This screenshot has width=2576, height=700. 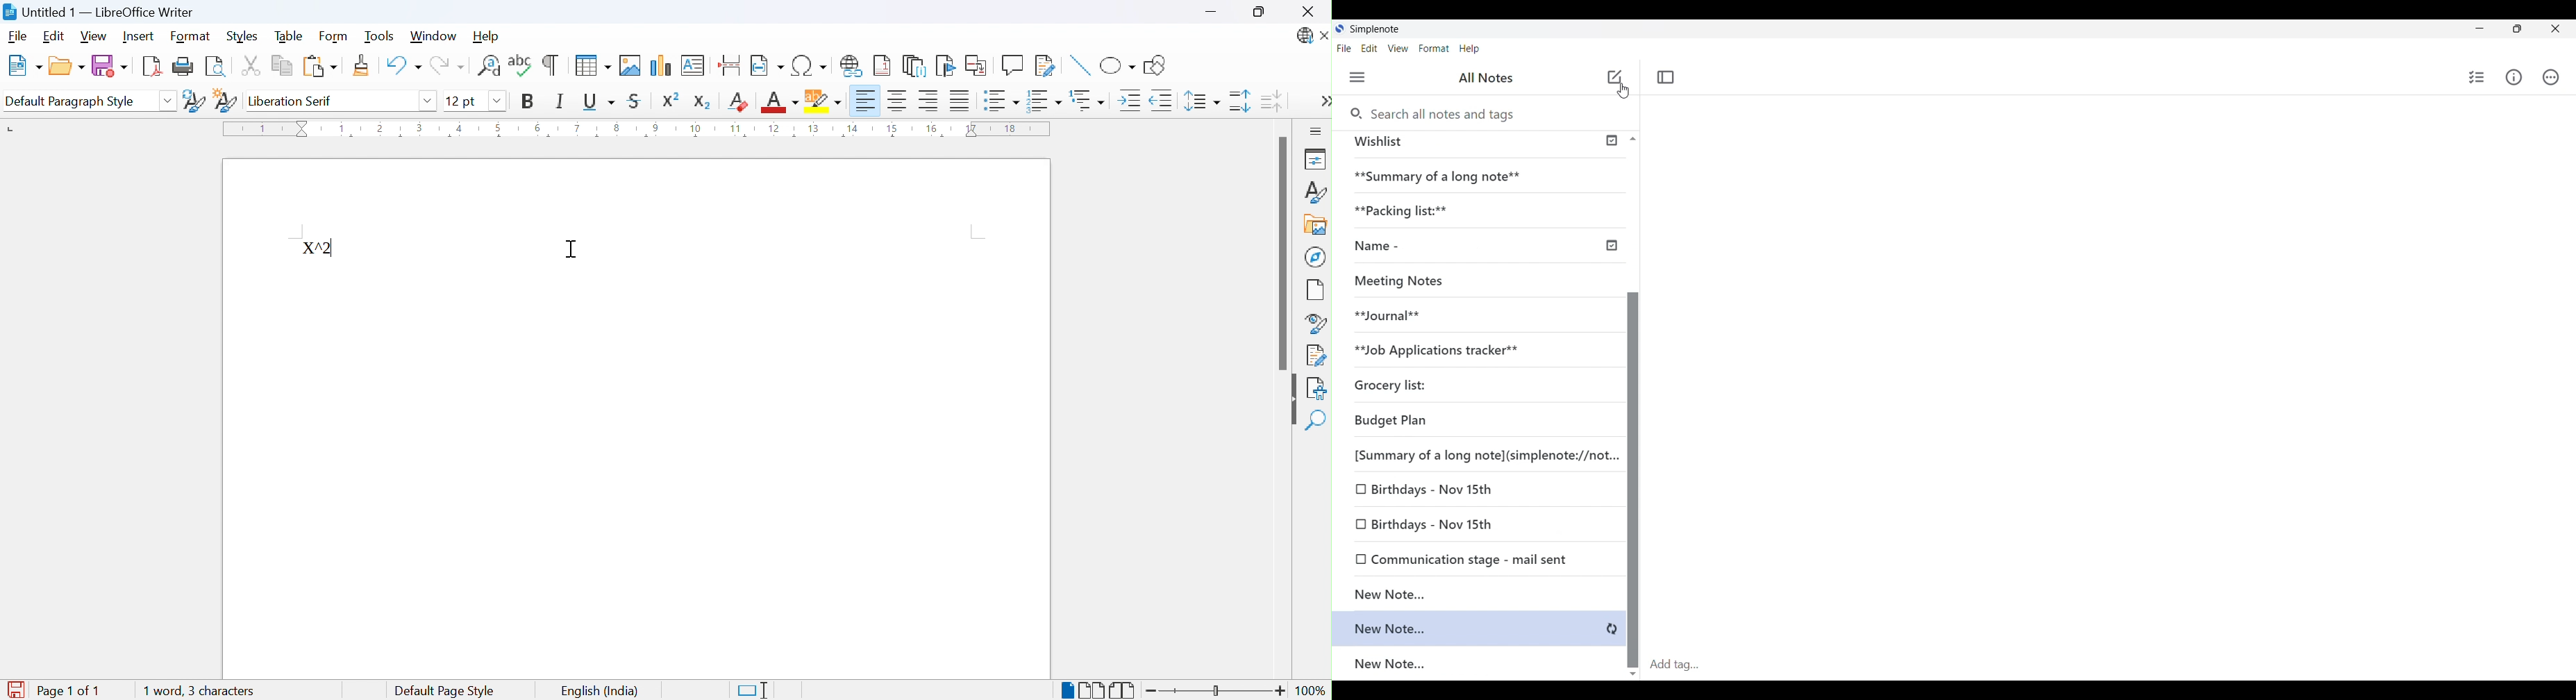 What do you see at coordinates (1119, 66) in the screenshot?
I see `Basic shapes` at bounding box center [1119, 66].